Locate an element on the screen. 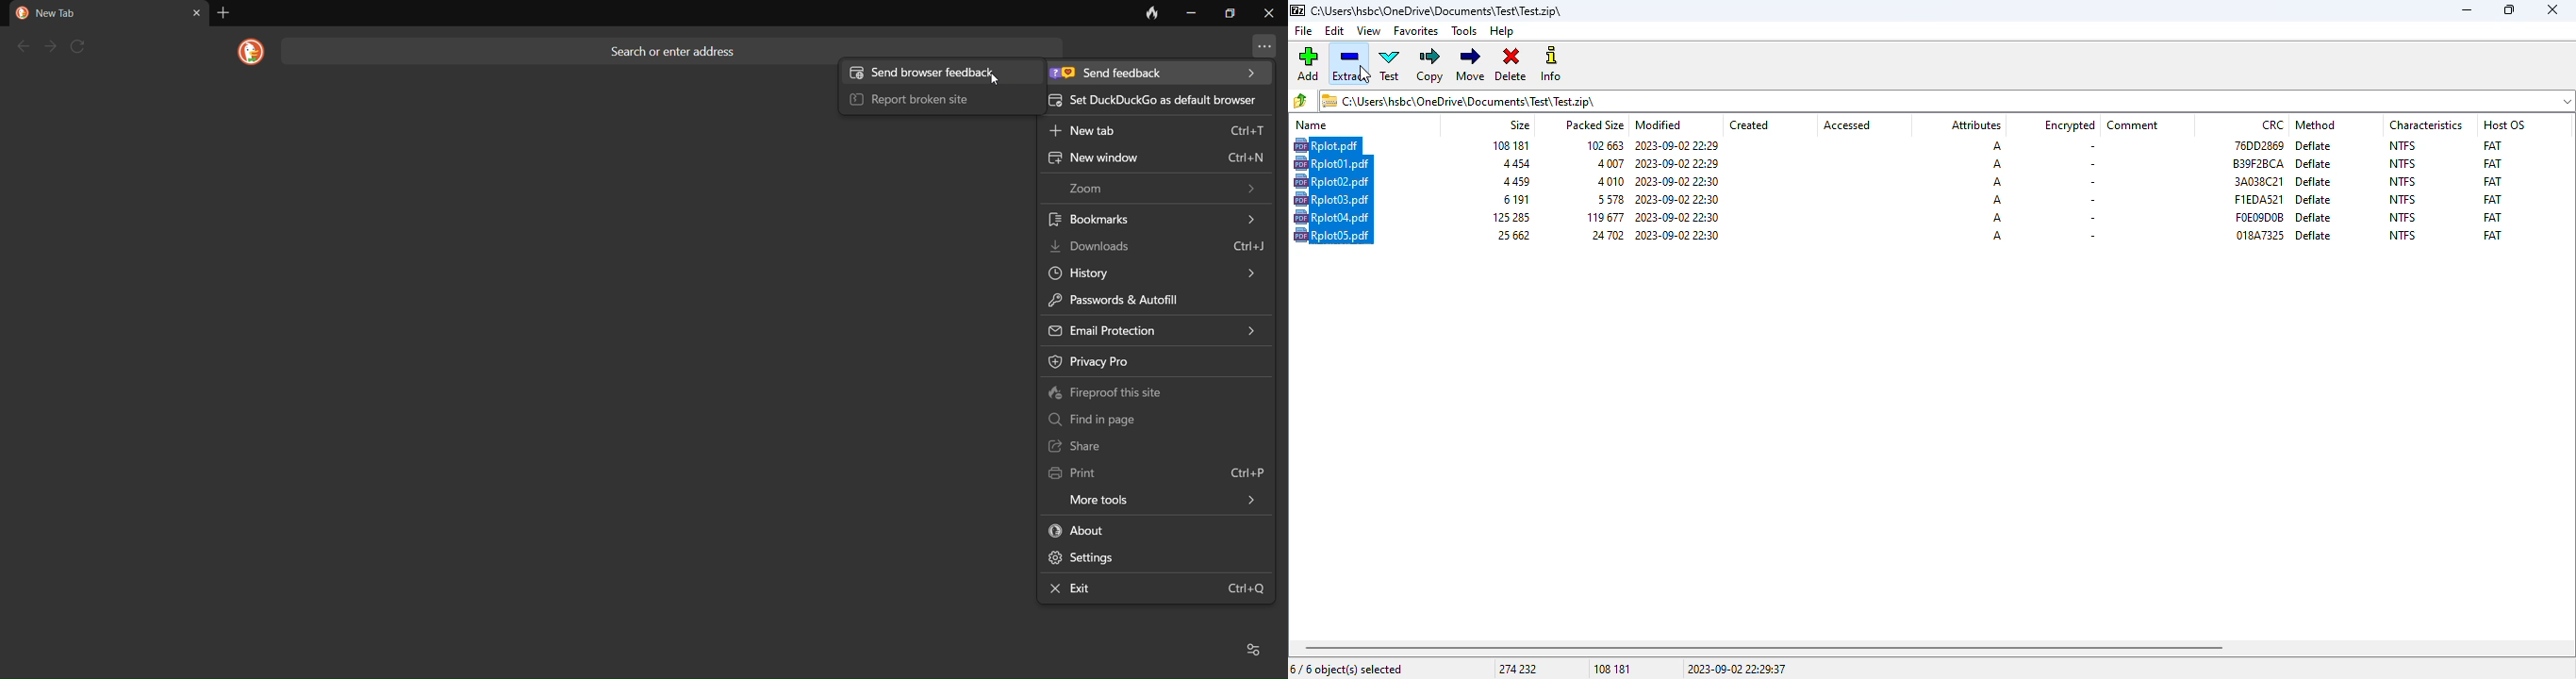 The height and width of the screenshot is (700, 2576). file is located at coordinates (1331, 217).